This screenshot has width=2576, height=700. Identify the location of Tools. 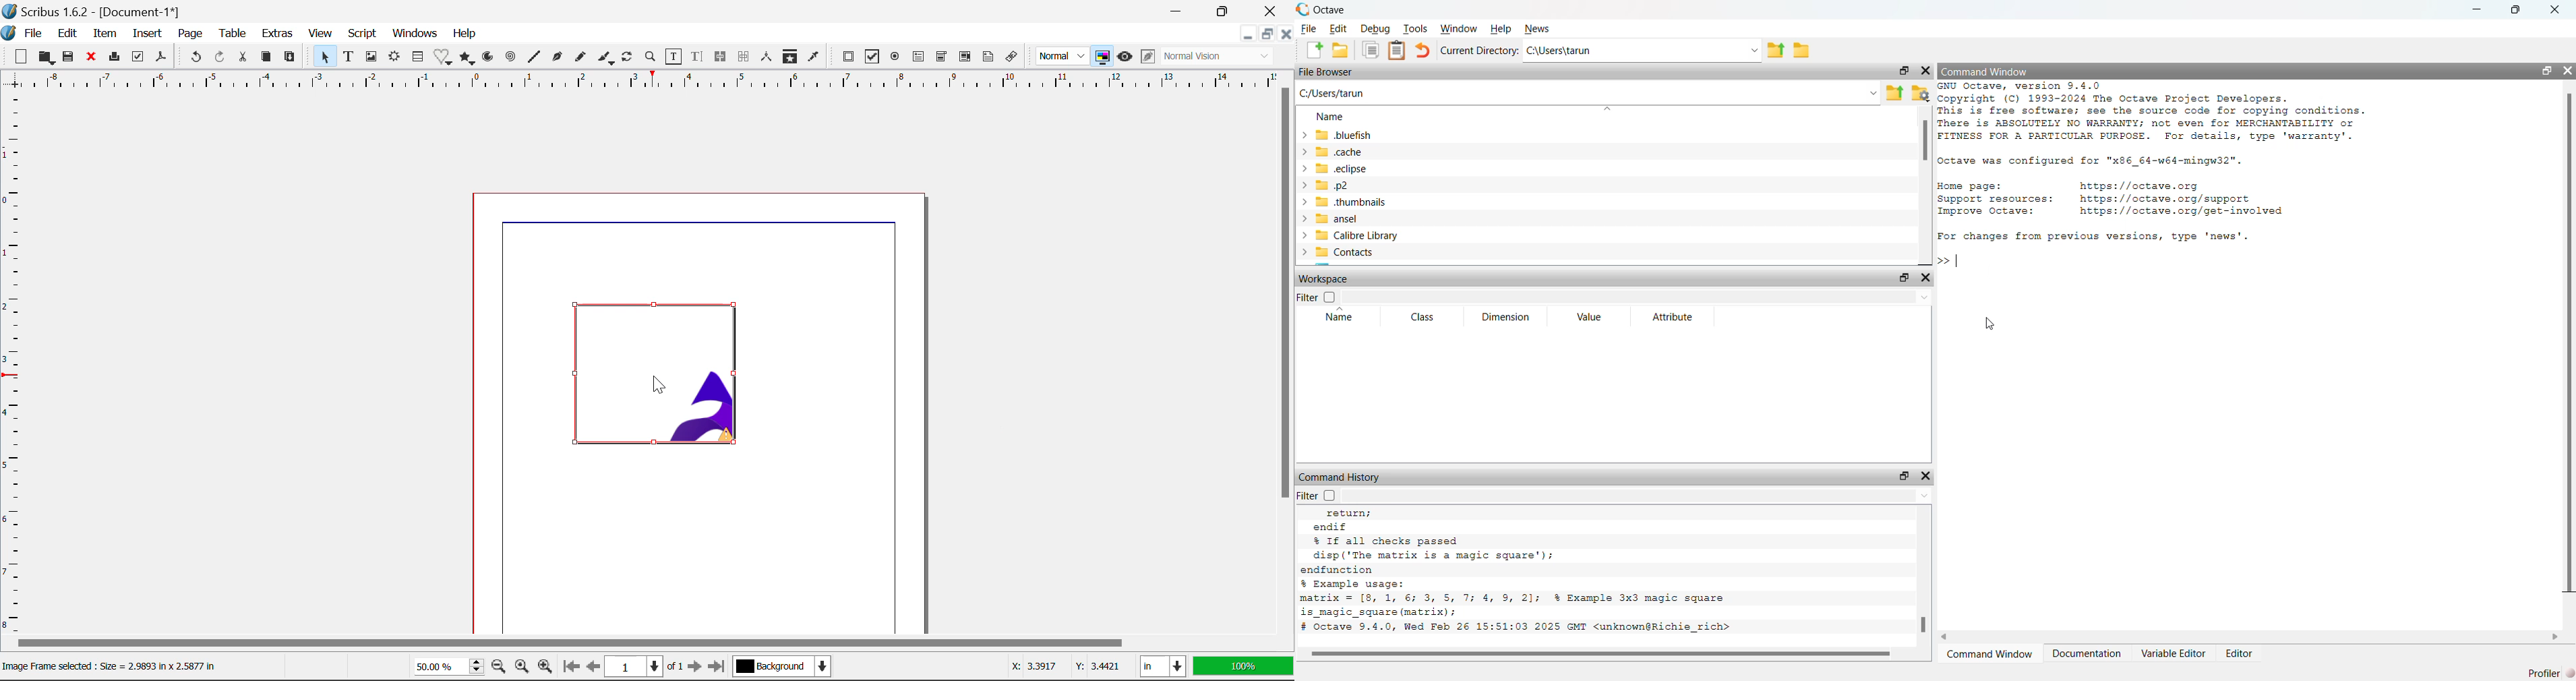
(1415, 28).